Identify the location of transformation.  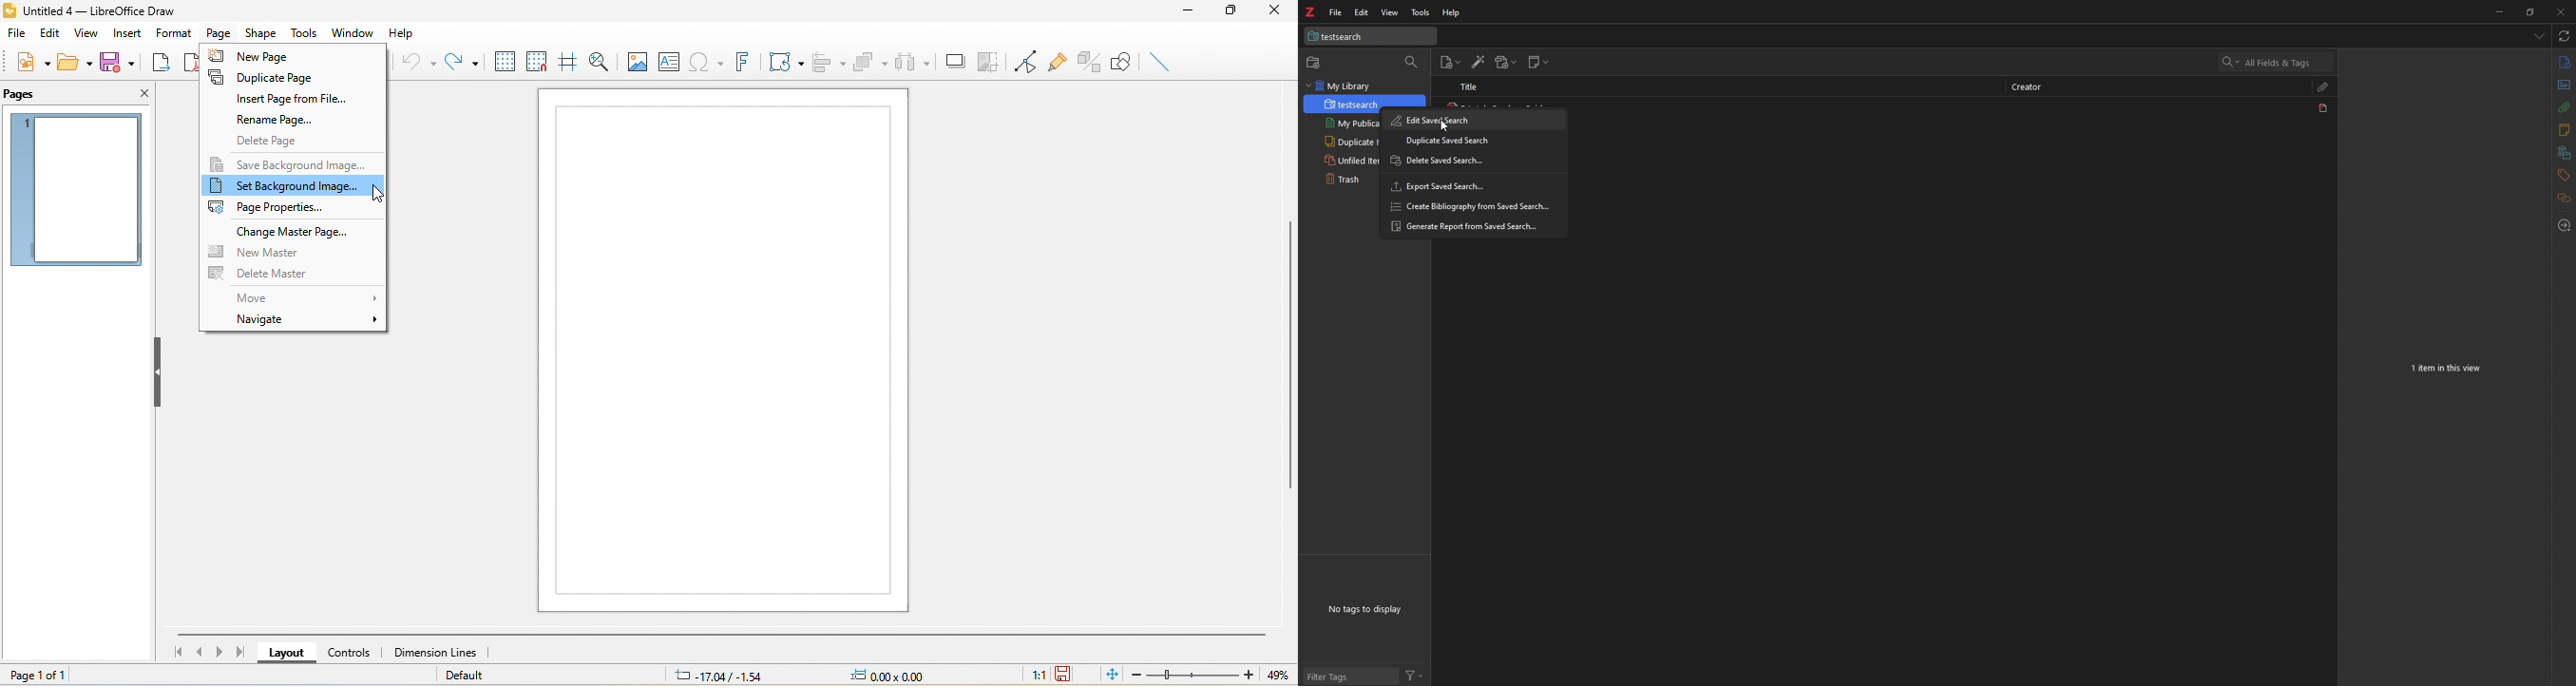
(787, 64).